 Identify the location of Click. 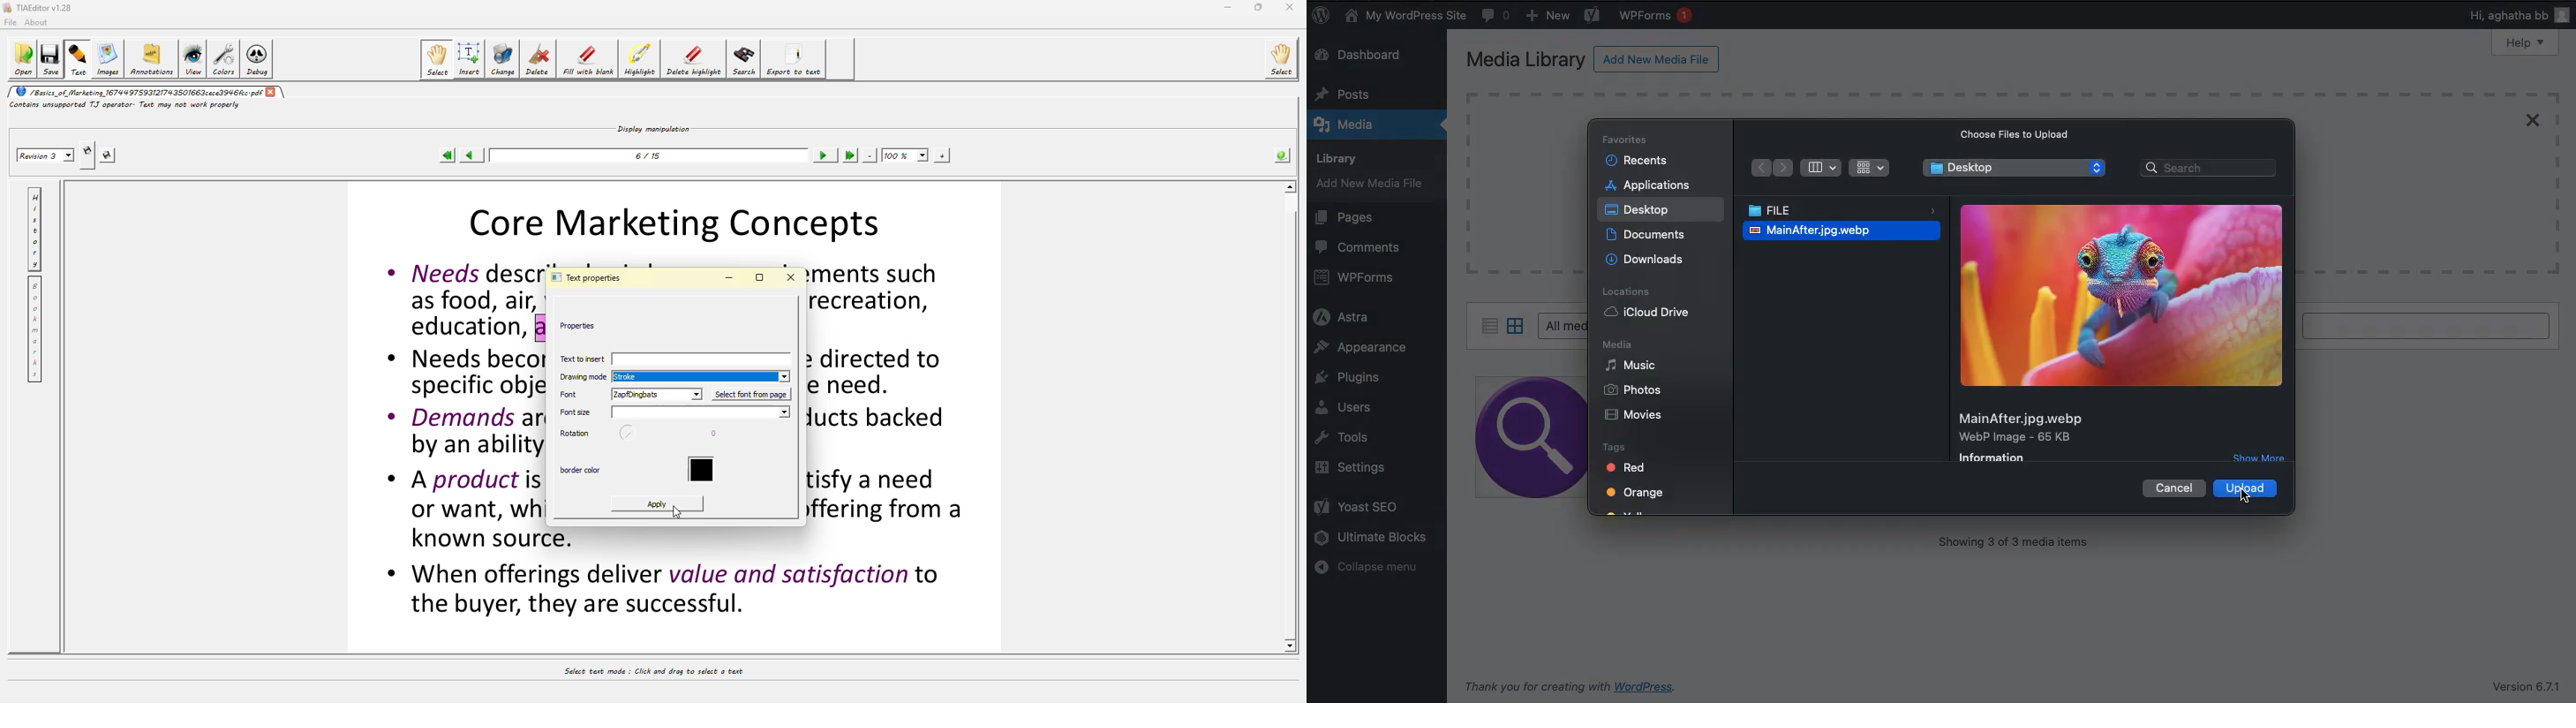
(2244, 495).